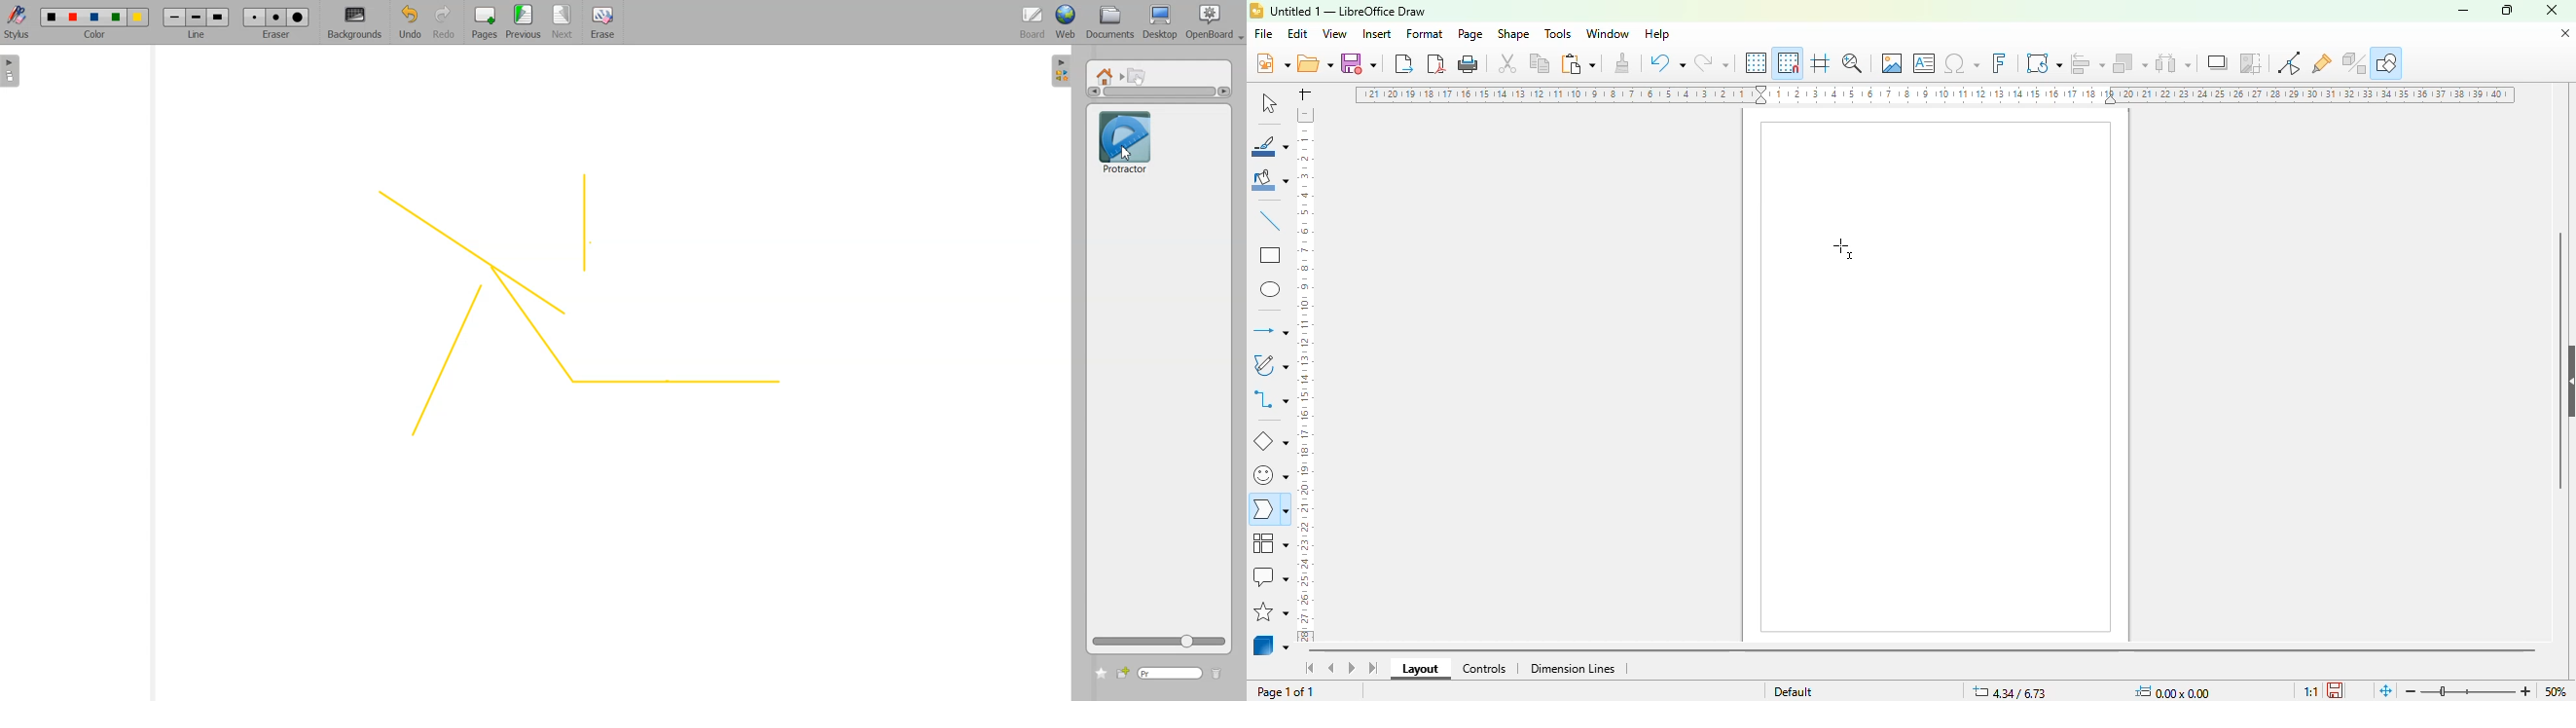  I want to click on ruler, so click(1935, 94).